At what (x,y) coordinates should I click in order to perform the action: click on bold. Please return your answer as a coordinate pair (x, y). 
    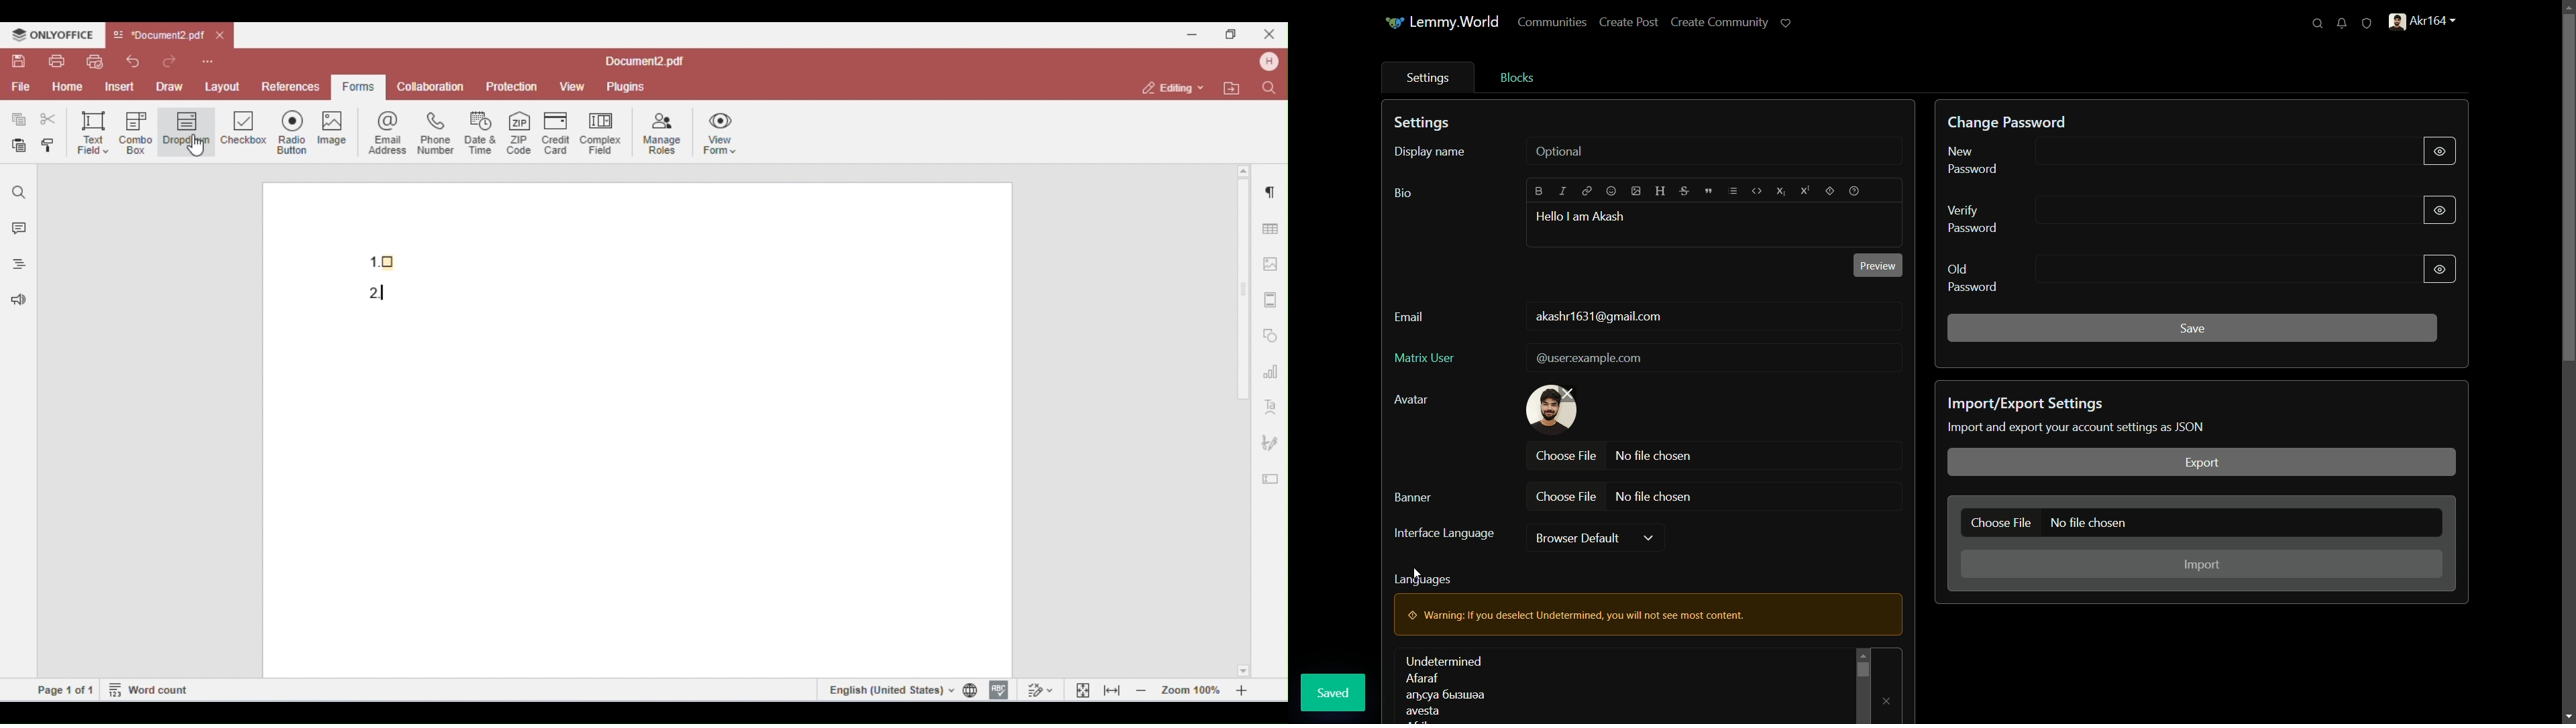
    Looking at the image, I should click on (1540, 192).